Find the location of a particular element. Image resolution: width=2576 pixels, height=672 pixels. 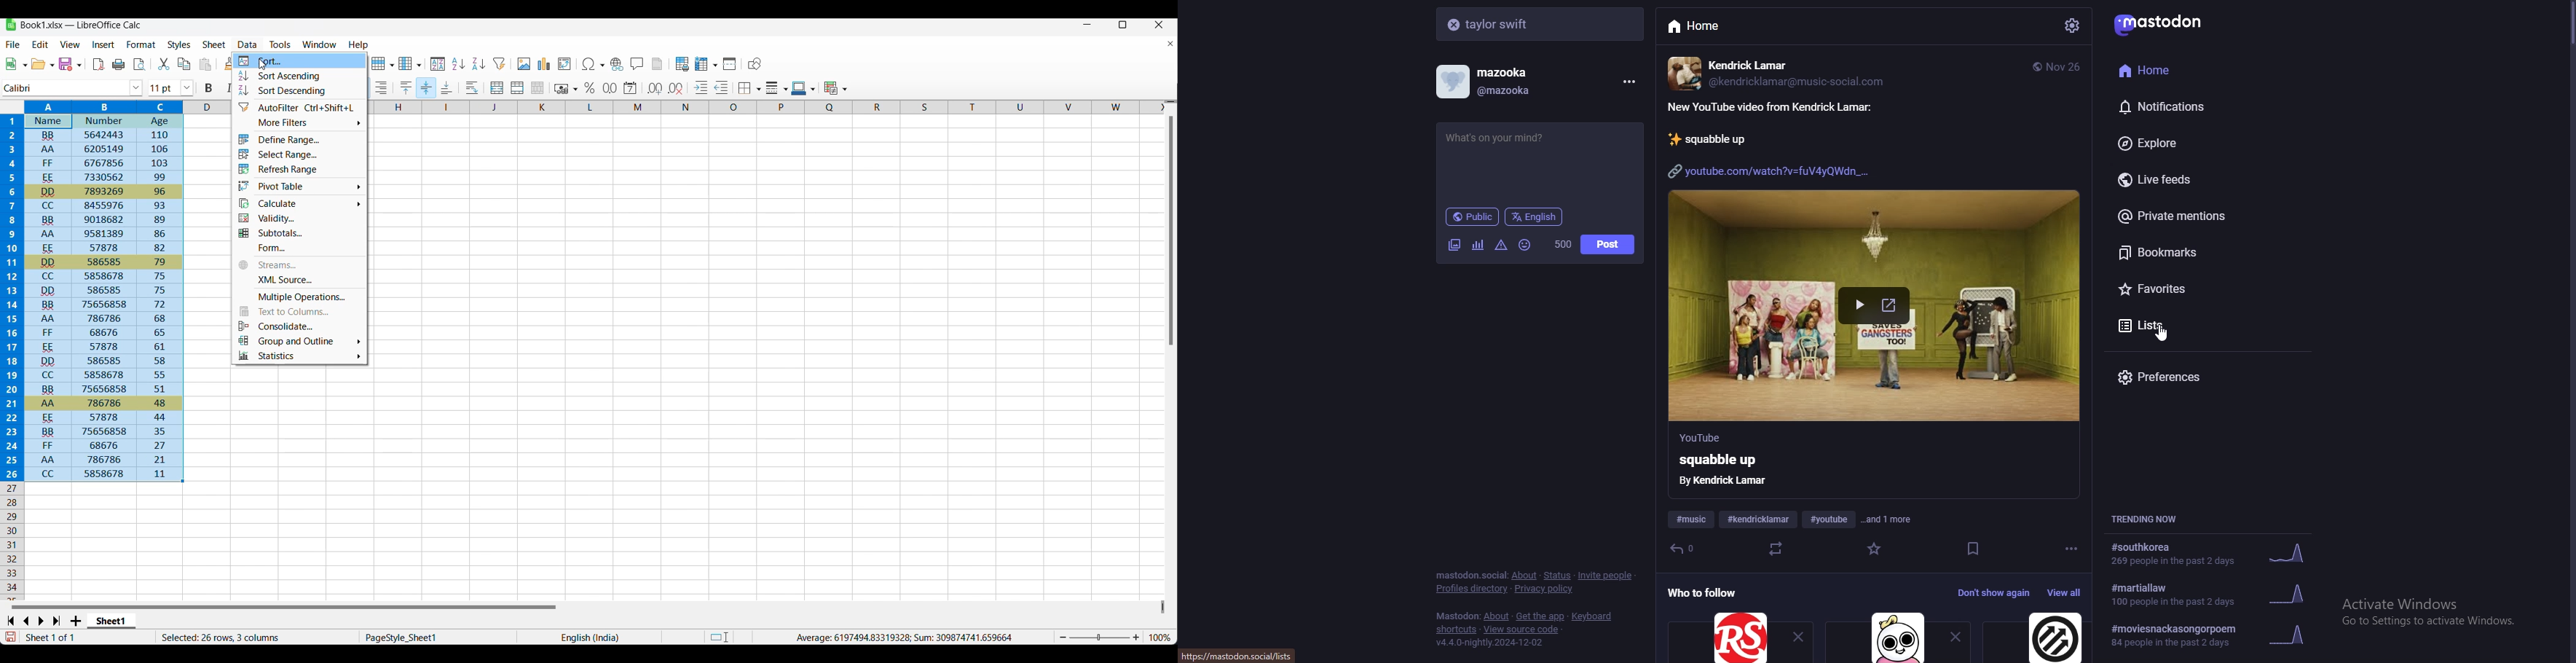

Consolidate is located at coordinates (299, 325).